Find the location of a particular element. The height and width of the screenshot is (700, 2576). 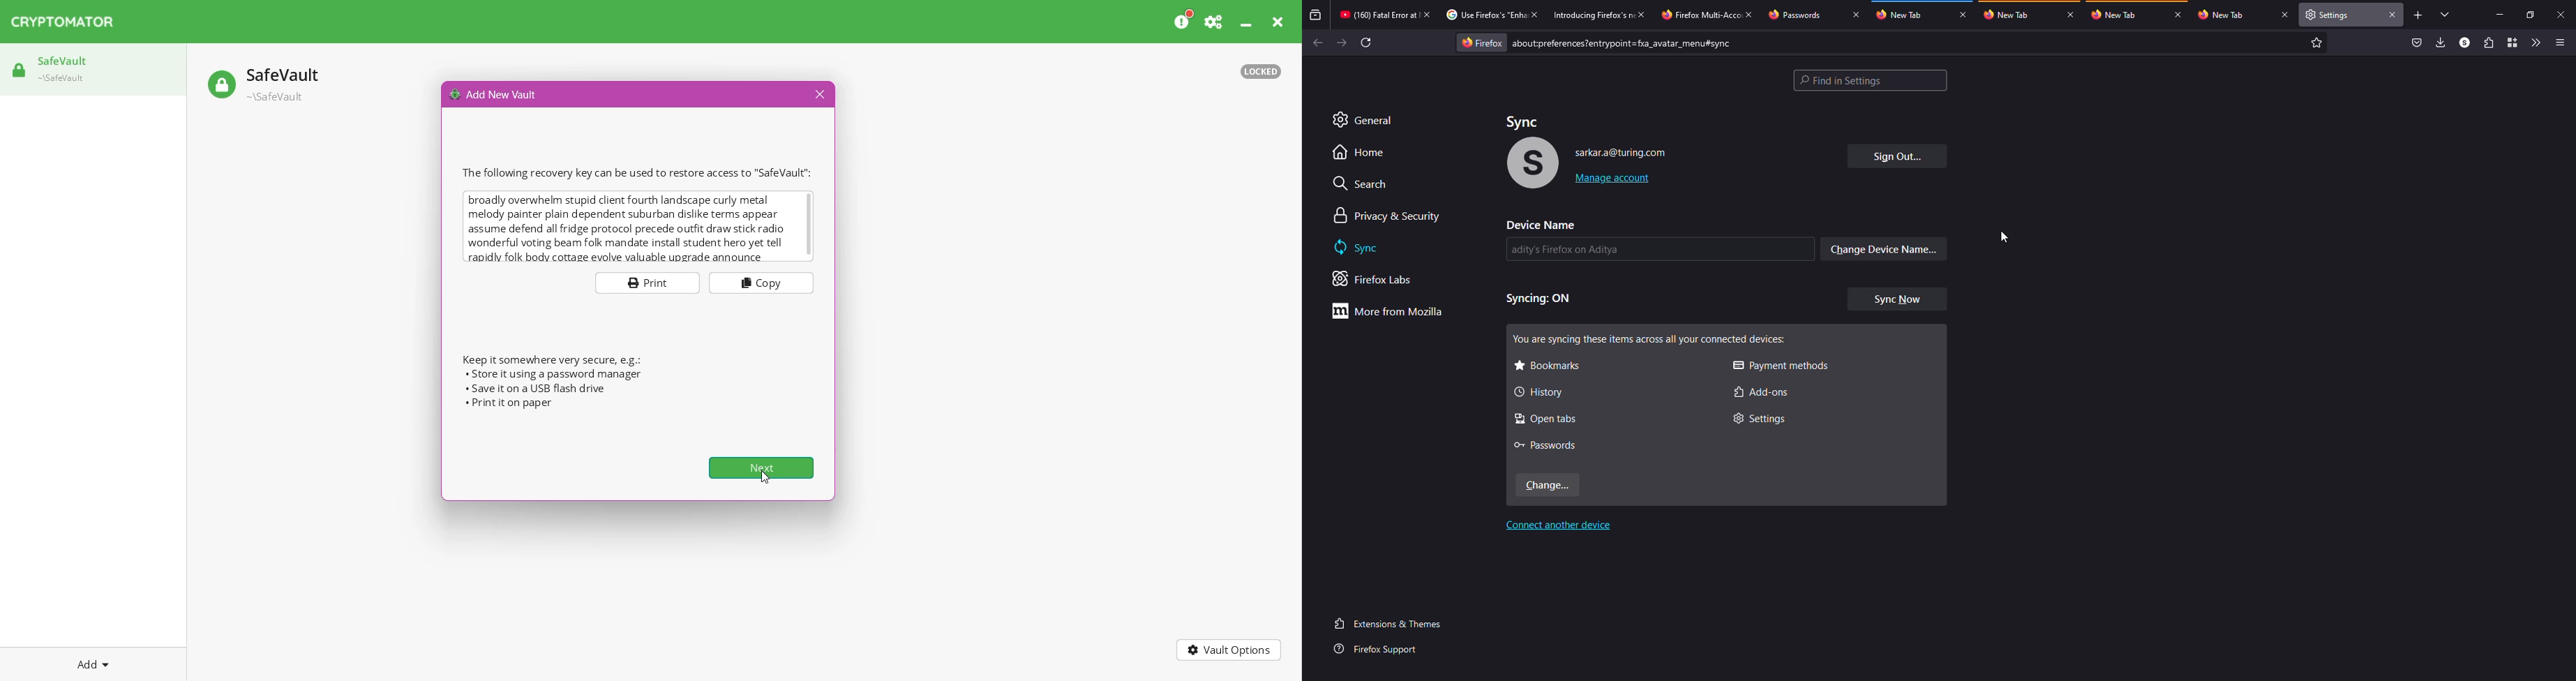

downloads is located at coordinates (2439, 41).